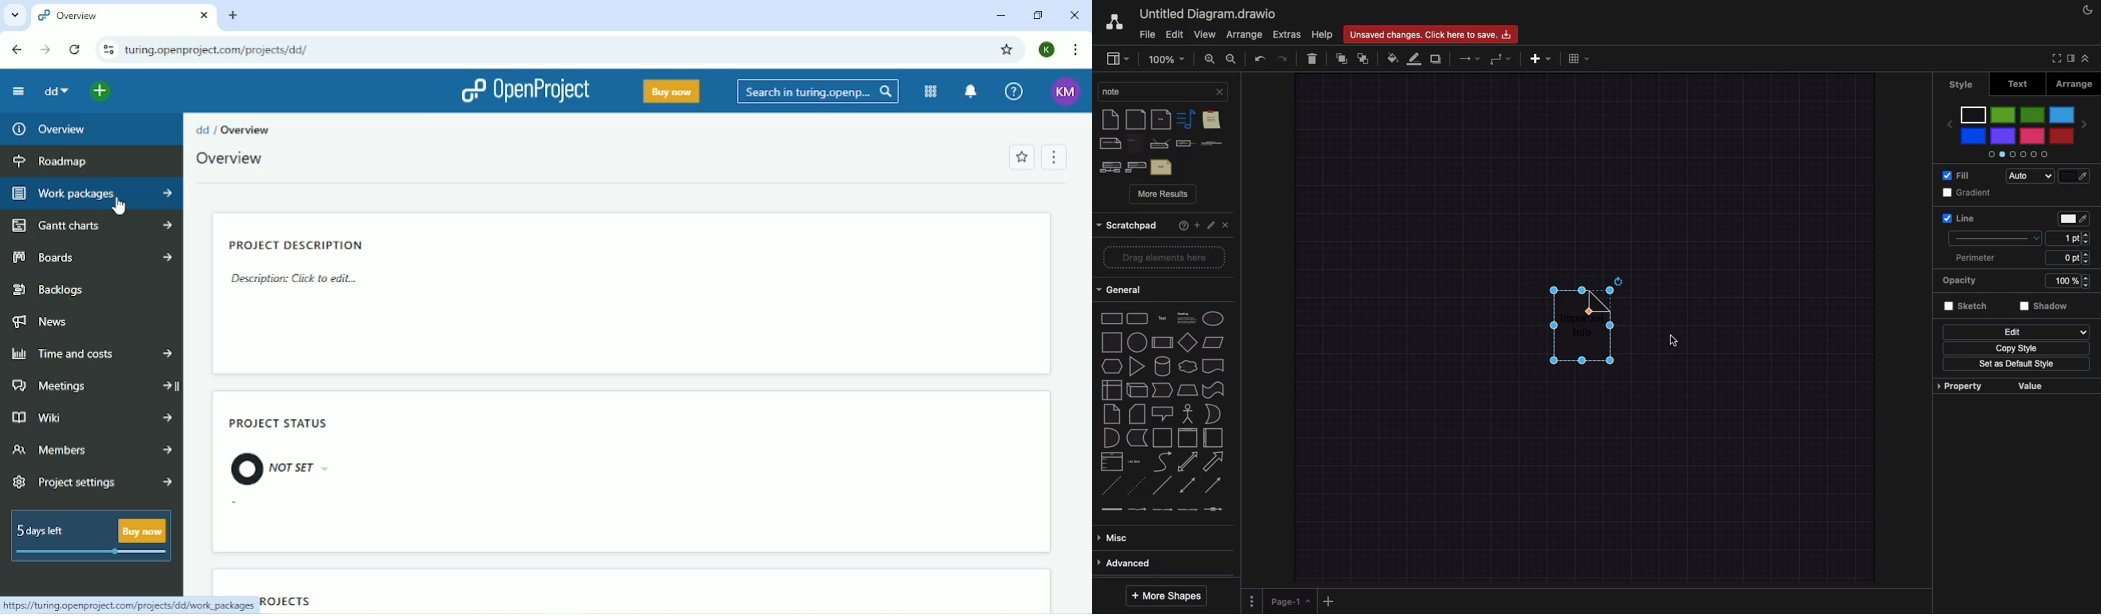 This screenshot has width=2128, height=616. What do you see at coordinates (1161, 144) in the screenshot?
I see `constraint note` at bounding box center [1161, 144].